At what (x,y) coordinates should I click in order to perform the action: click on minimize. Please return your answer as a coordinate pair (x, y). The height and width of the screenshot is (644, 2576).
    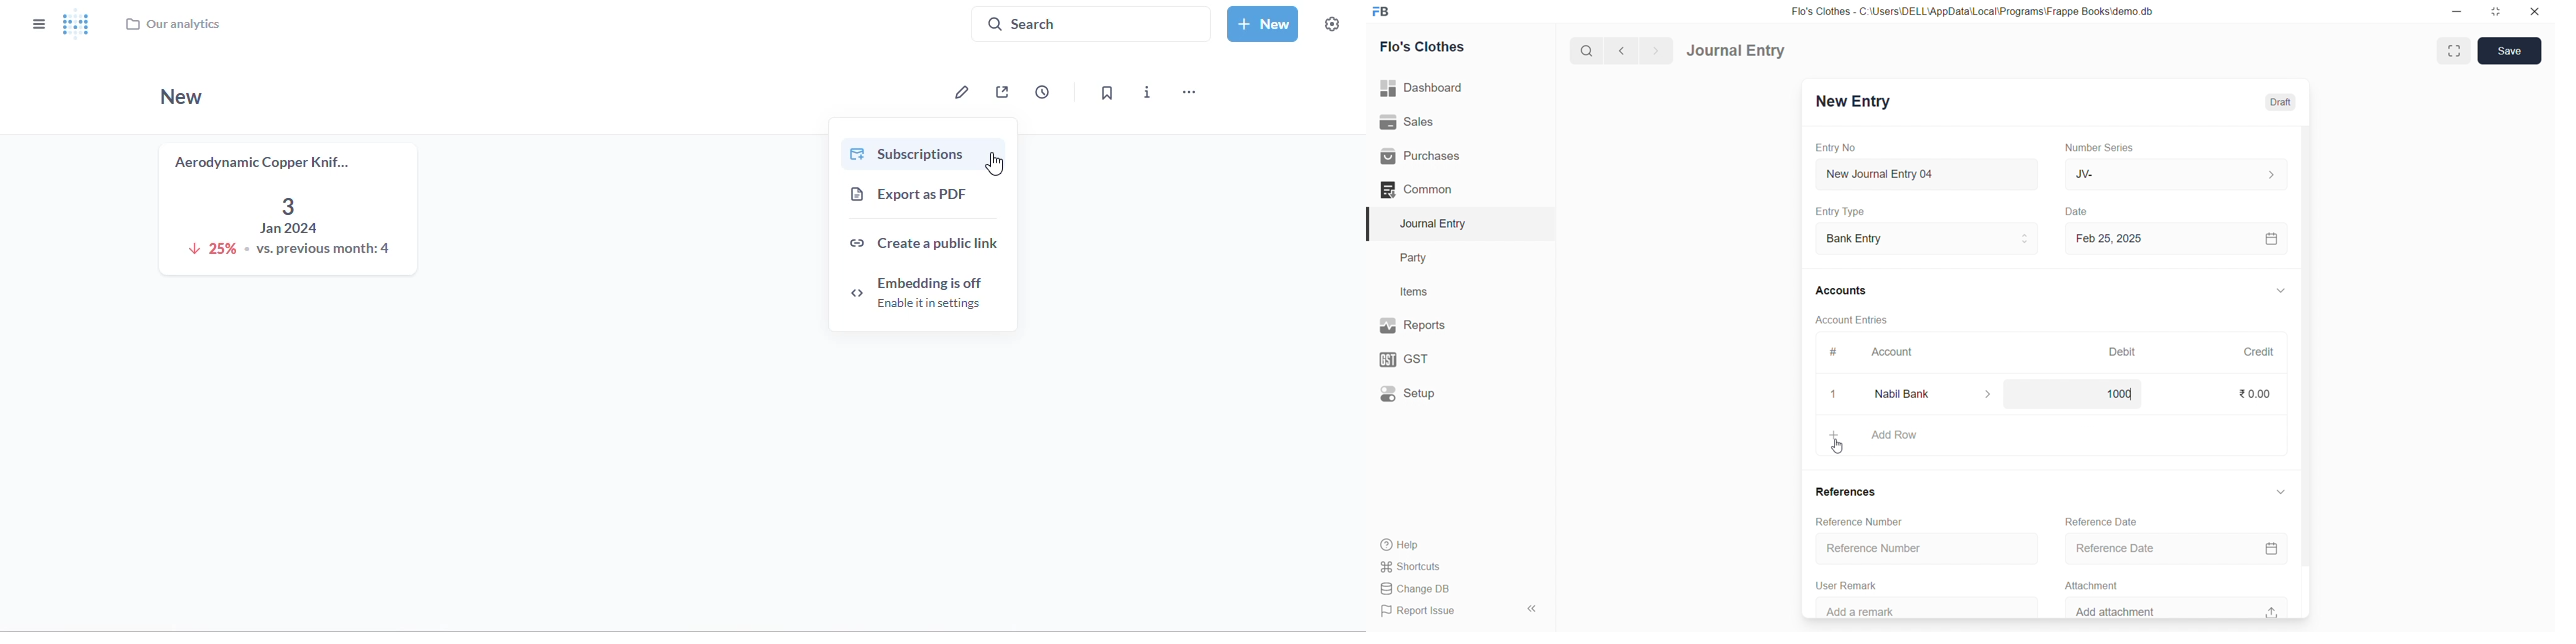
    Looking at the image, I should click on (2458, 11).